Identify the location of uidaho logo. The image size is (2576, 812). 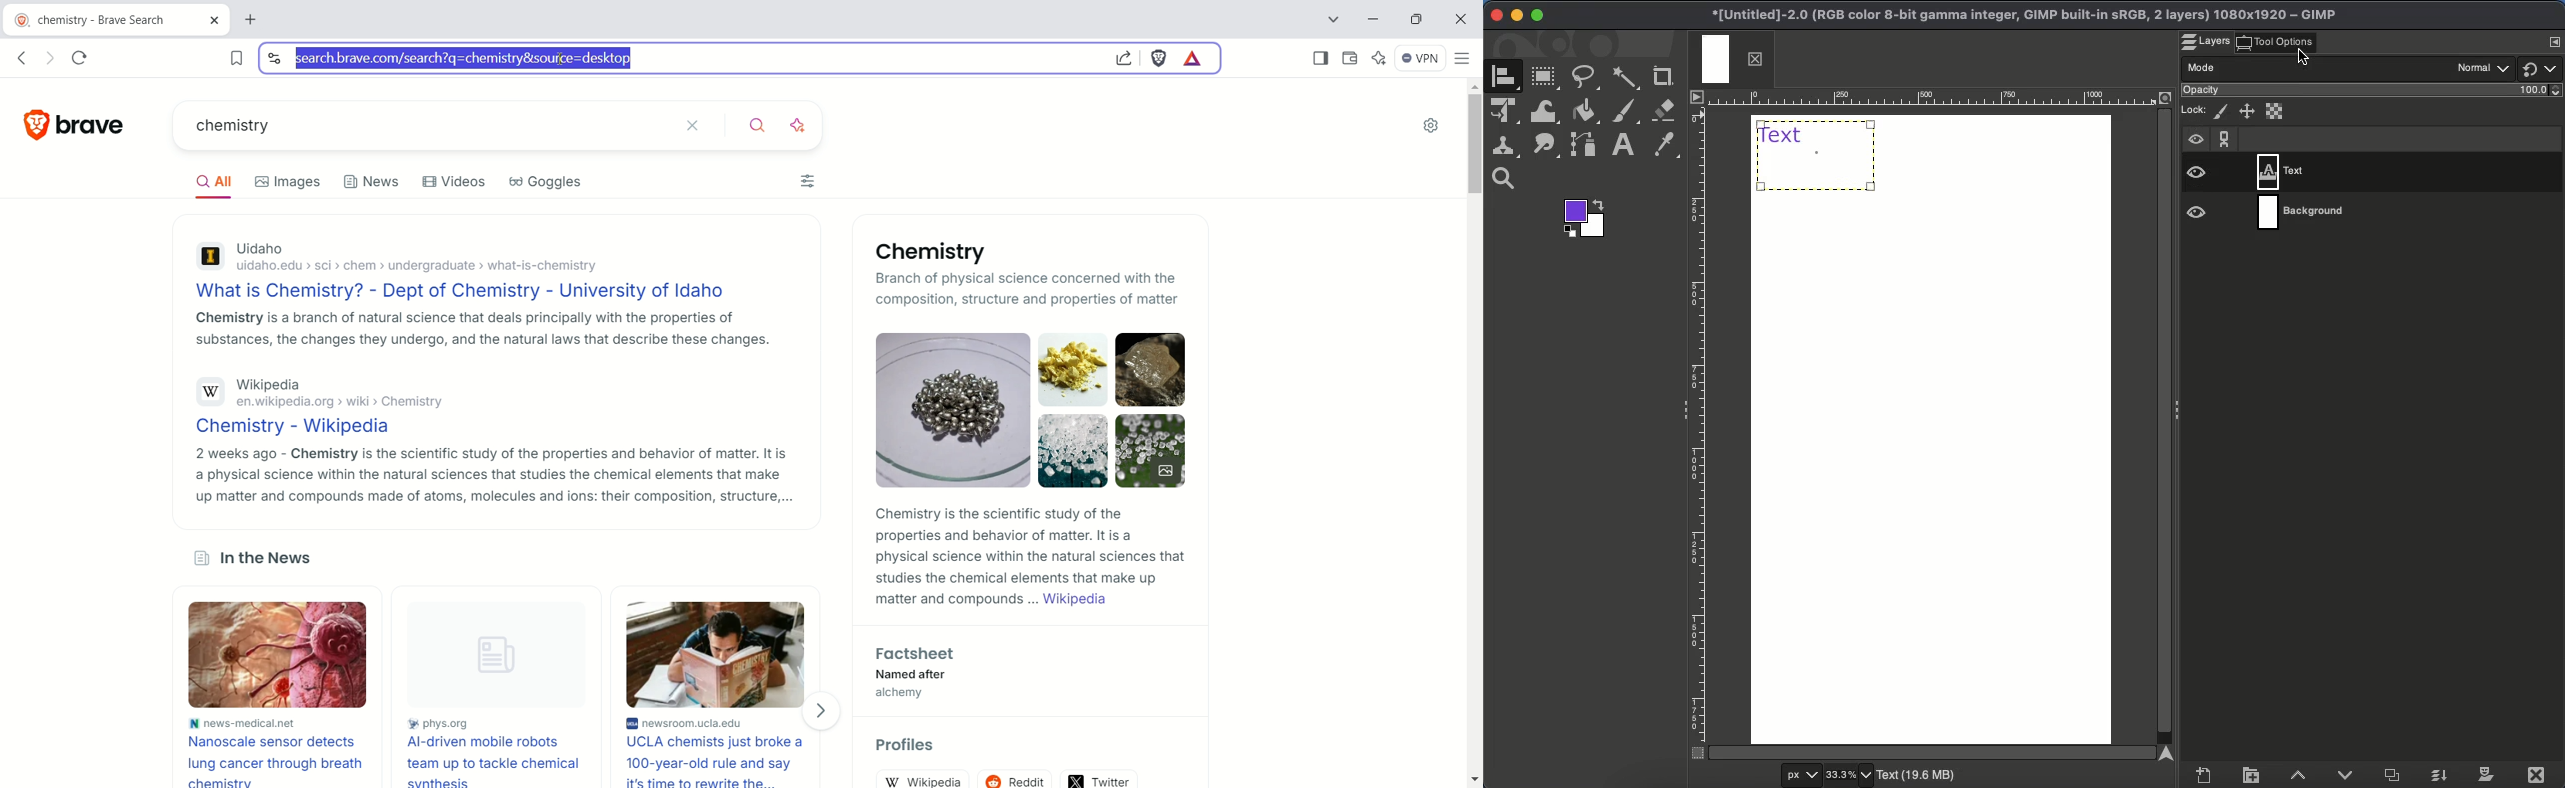
(209, 259).